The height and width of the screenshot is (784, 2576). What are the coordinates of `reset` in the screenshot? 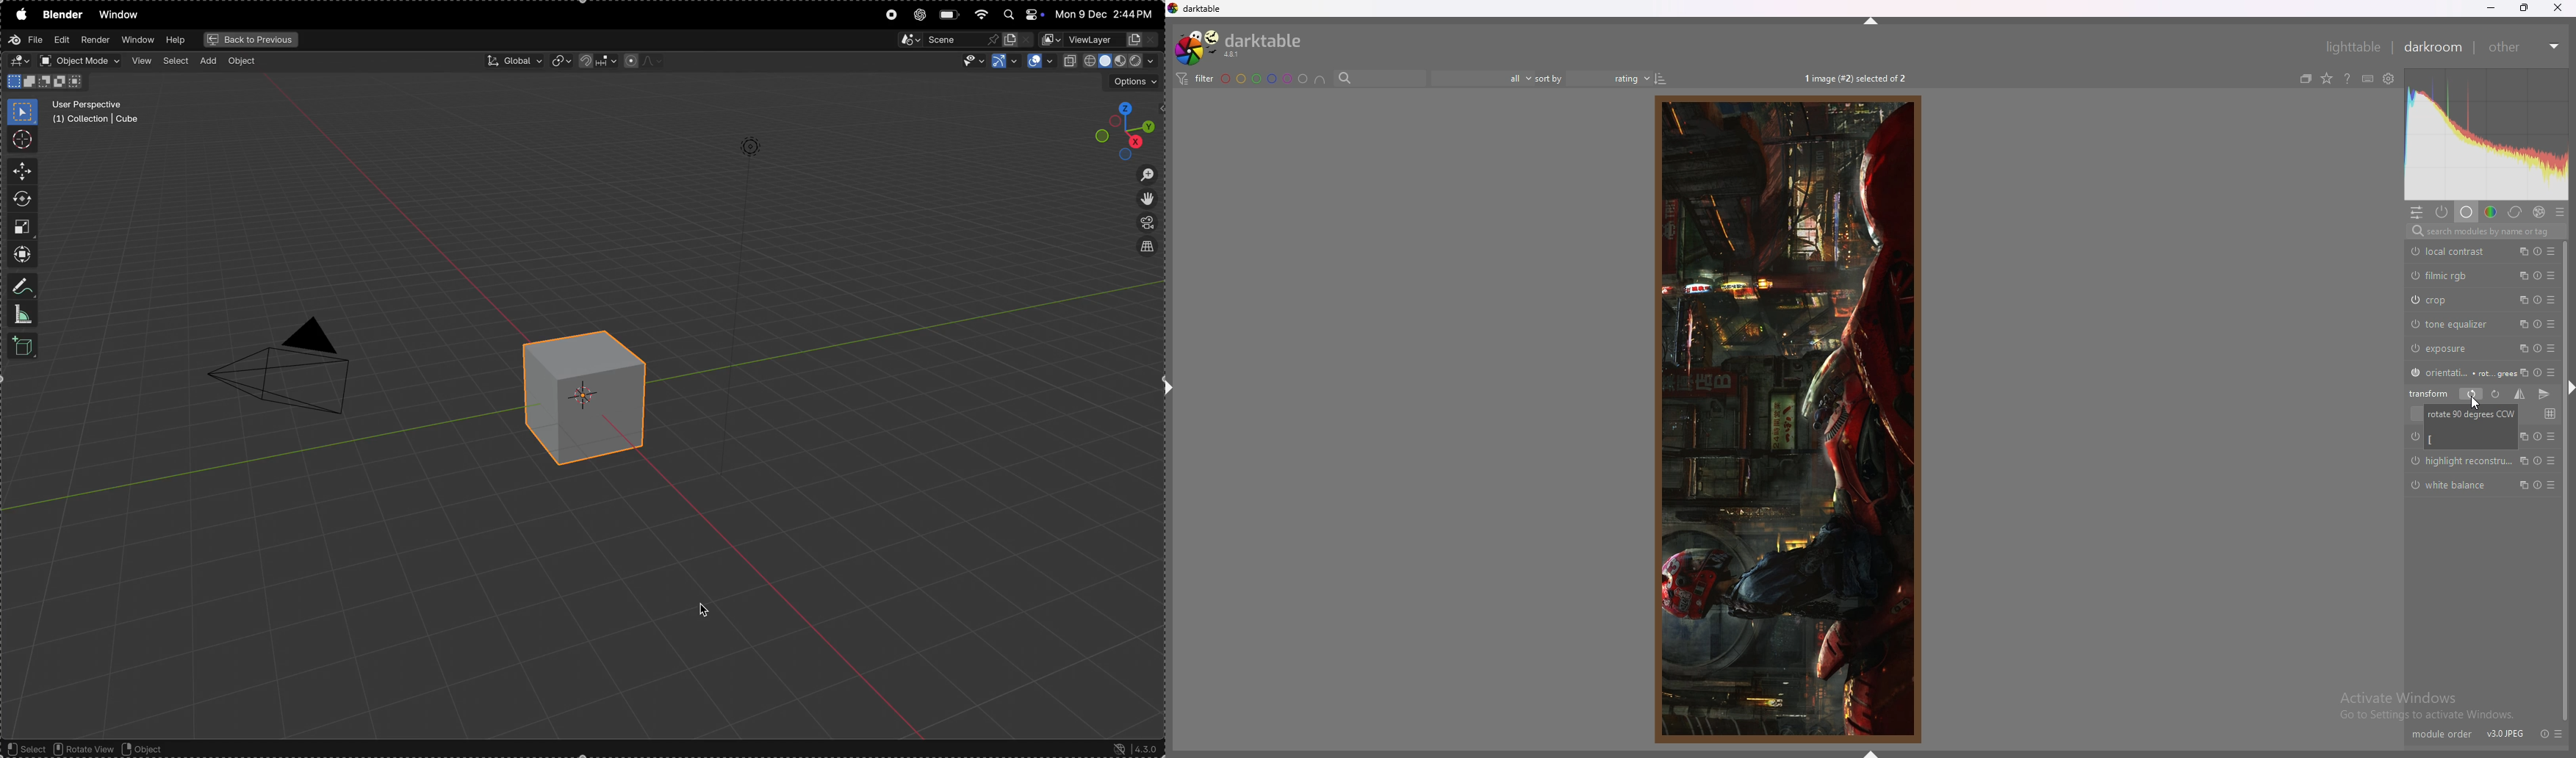 It's located at (2537, 485).